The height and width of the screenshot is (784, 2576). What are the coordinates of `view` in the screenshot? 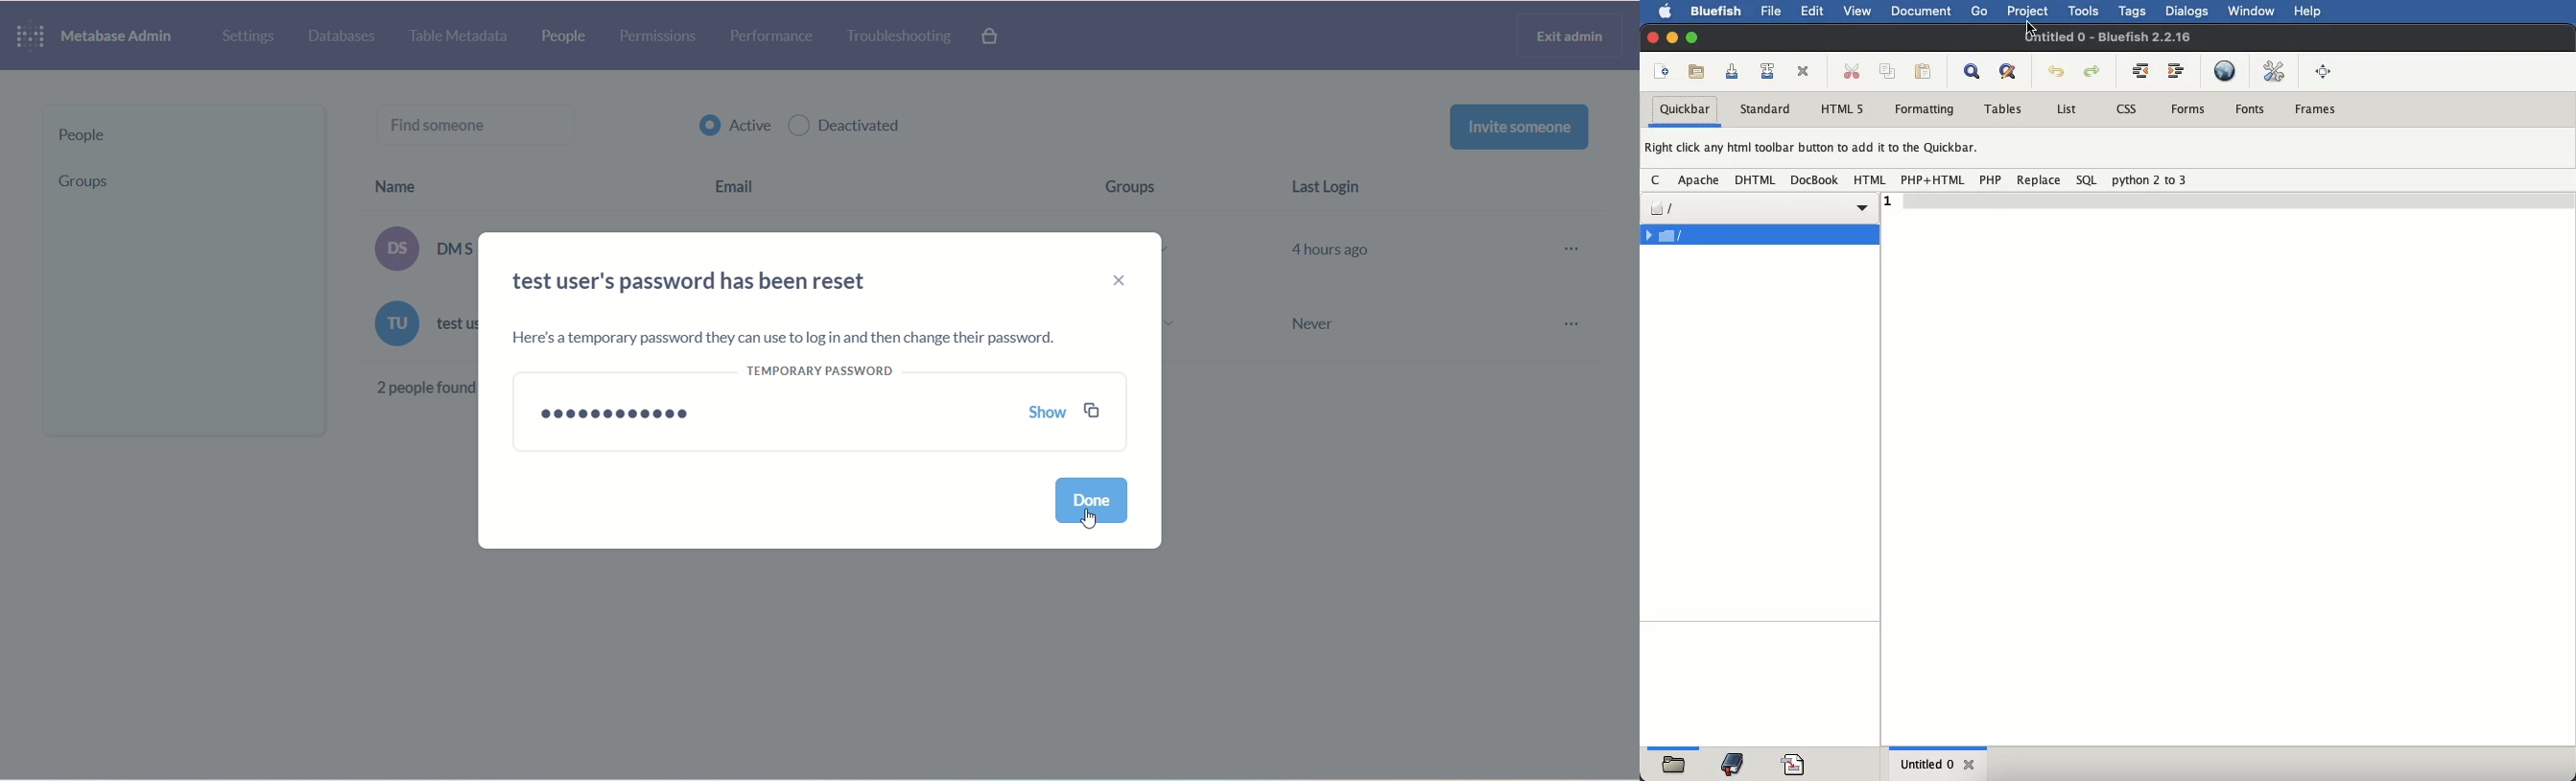 It's located at (1856, 13).